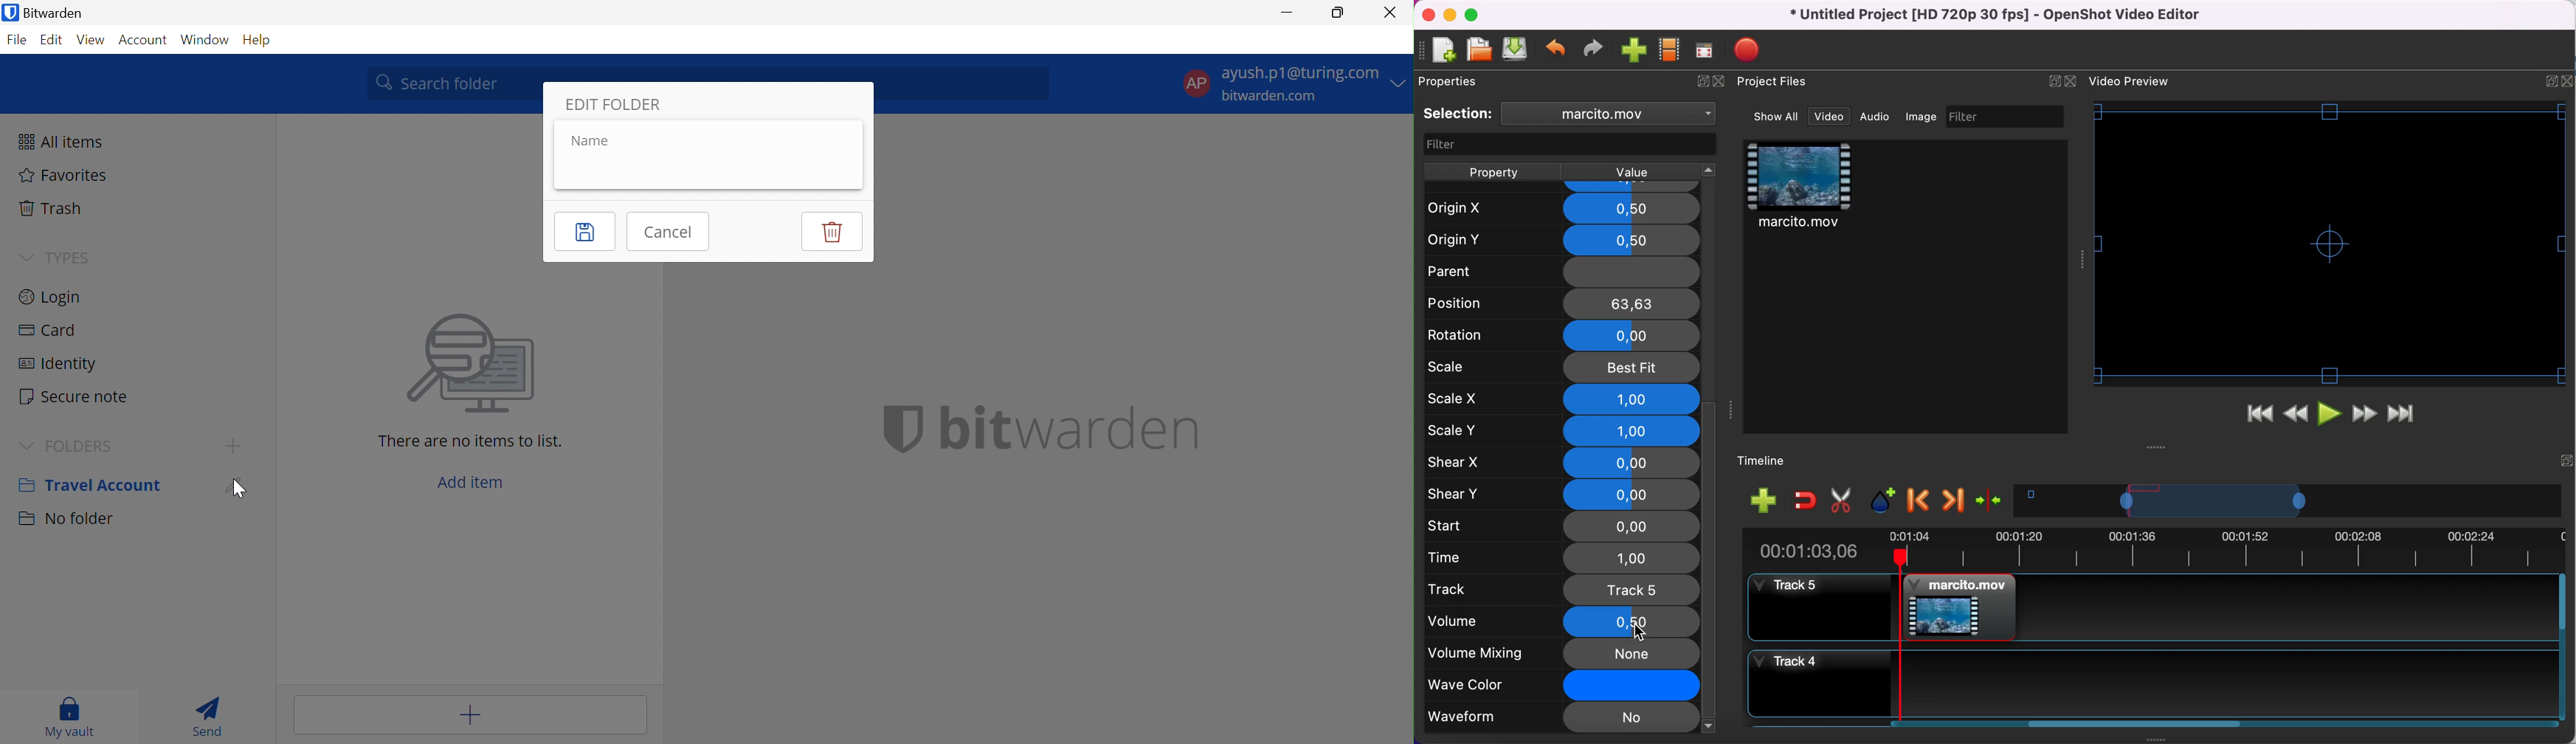 The width and height of the screenshot is (2576, 756). I want to click on Text, so click(2129, 81).